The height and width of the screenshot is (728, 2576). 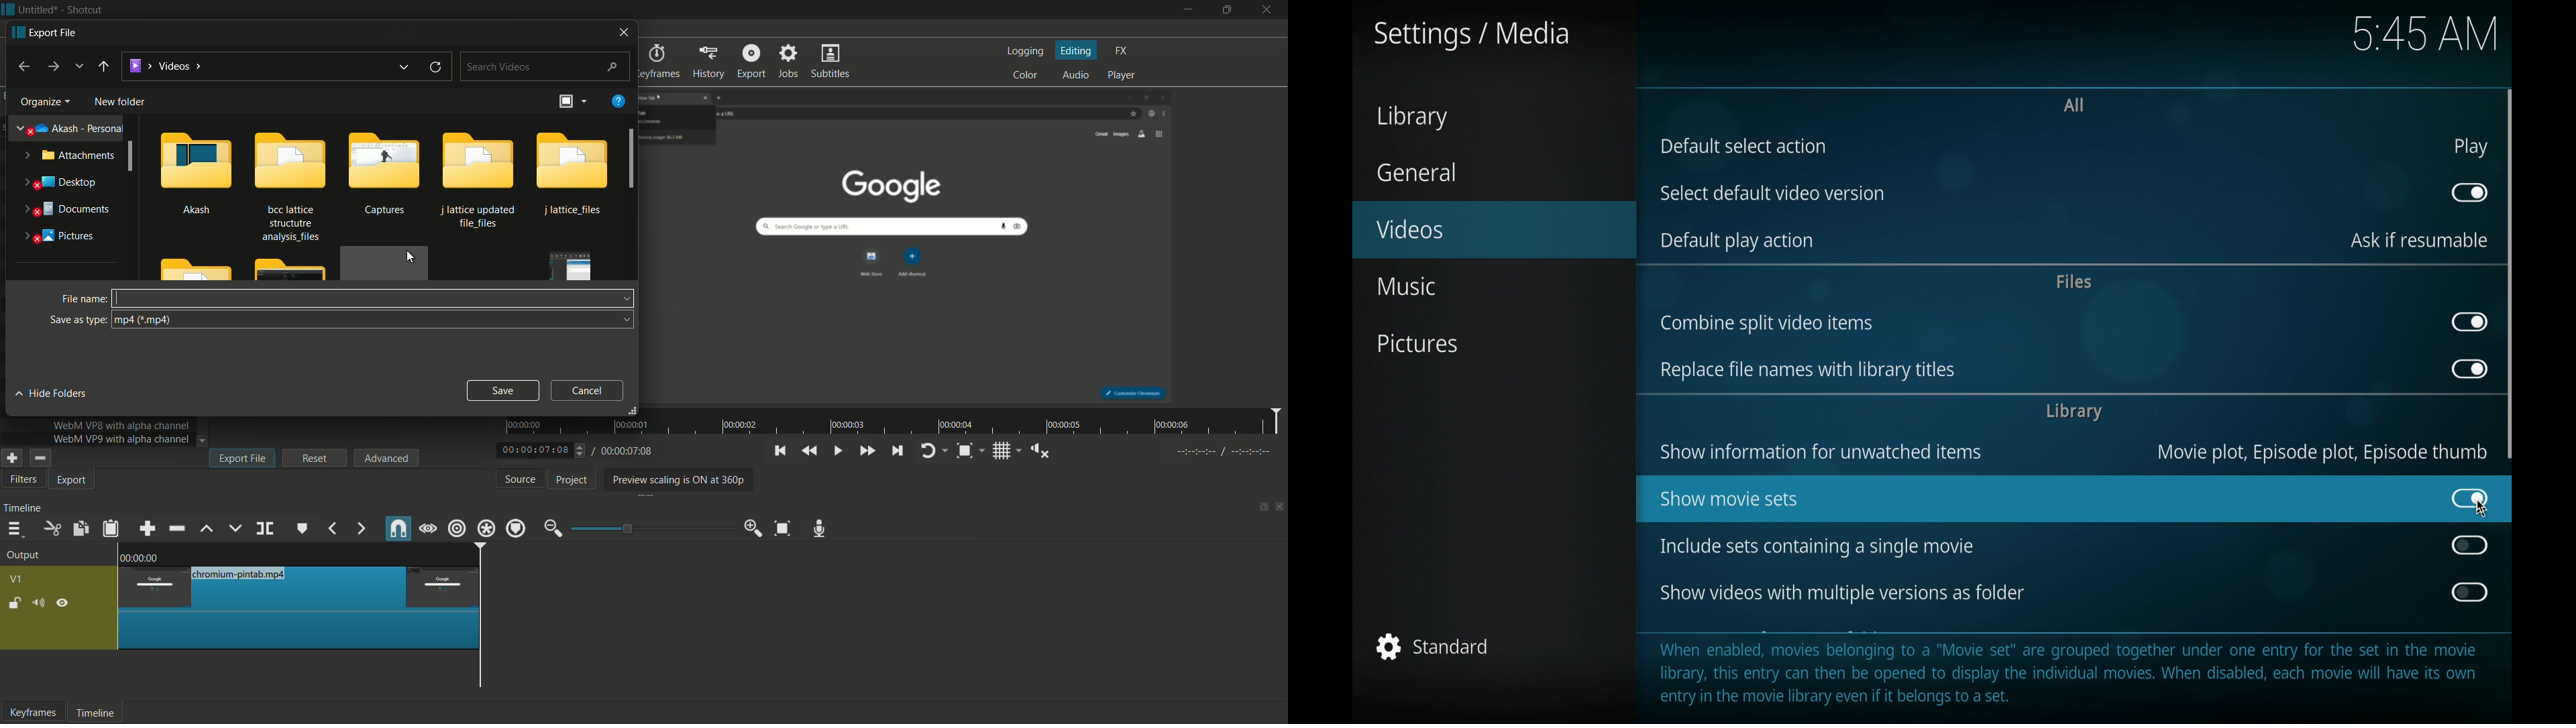 I want to click on output, so click(x=27, y=556).